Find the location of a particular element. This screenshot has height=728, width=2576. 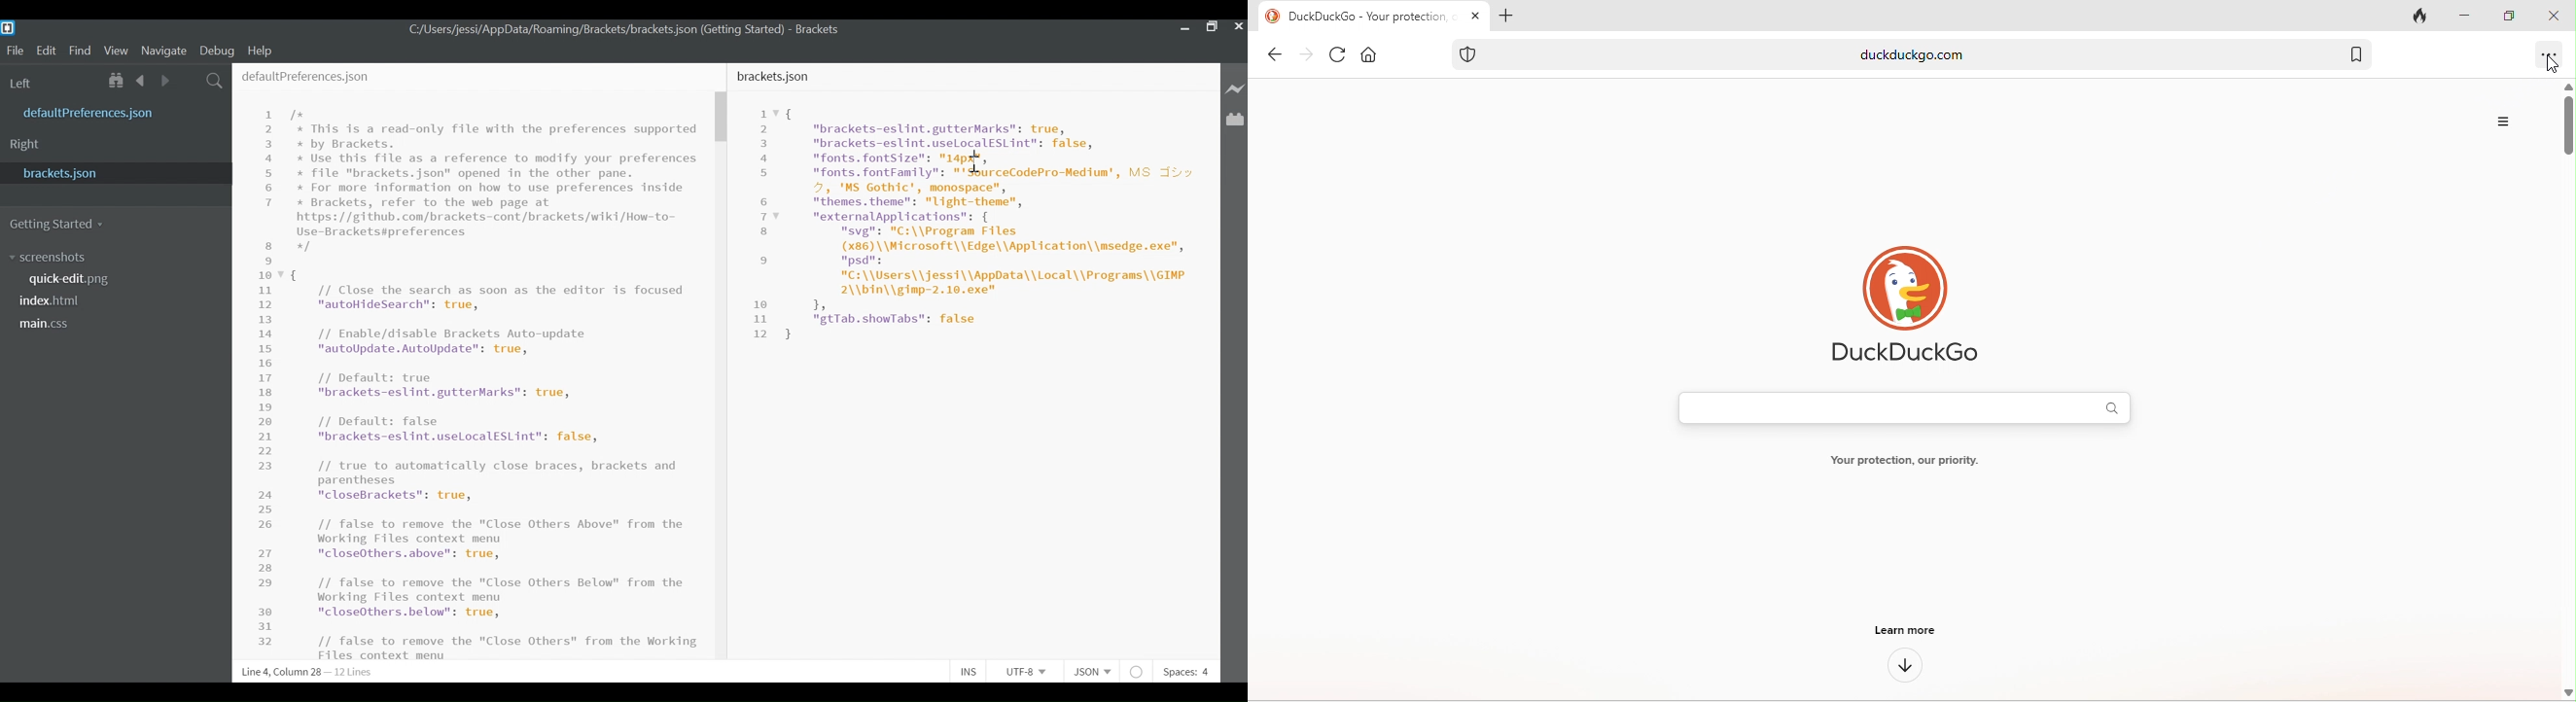

vertical scroll bar is located at coordinates (2567, 127).